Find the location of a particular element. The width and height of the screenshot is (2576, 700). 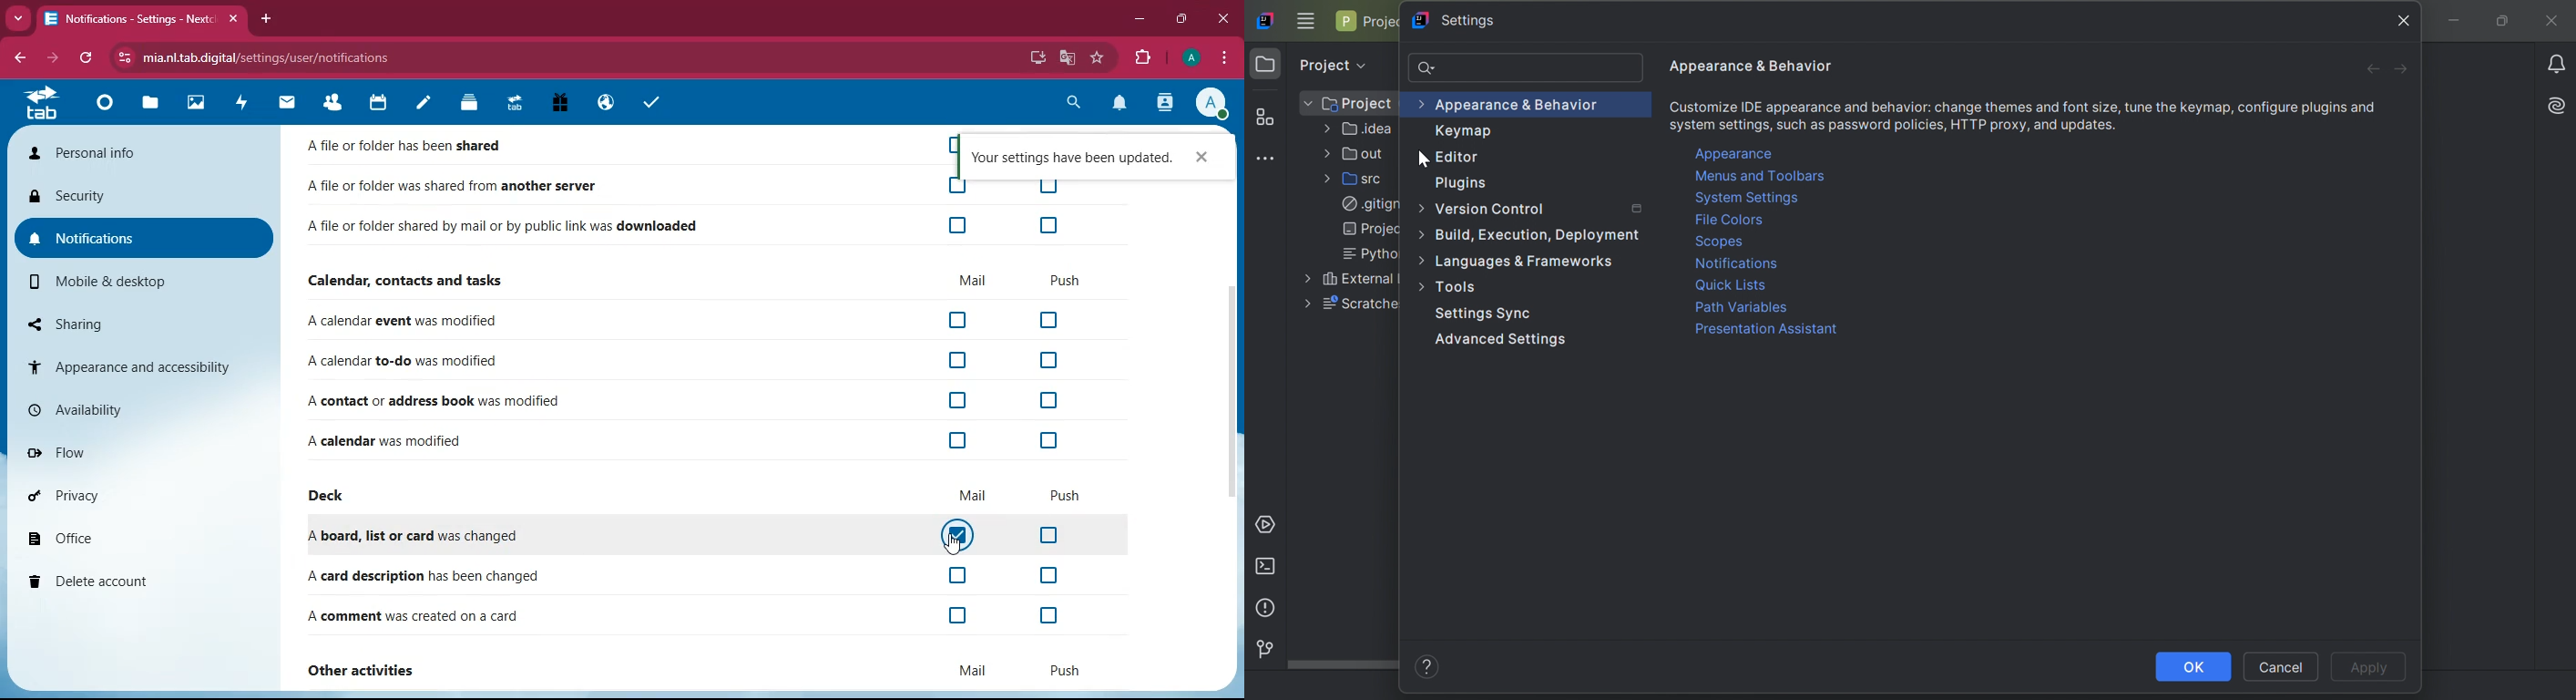

A calendar to-do was modified is located at coordinates (418, 358).